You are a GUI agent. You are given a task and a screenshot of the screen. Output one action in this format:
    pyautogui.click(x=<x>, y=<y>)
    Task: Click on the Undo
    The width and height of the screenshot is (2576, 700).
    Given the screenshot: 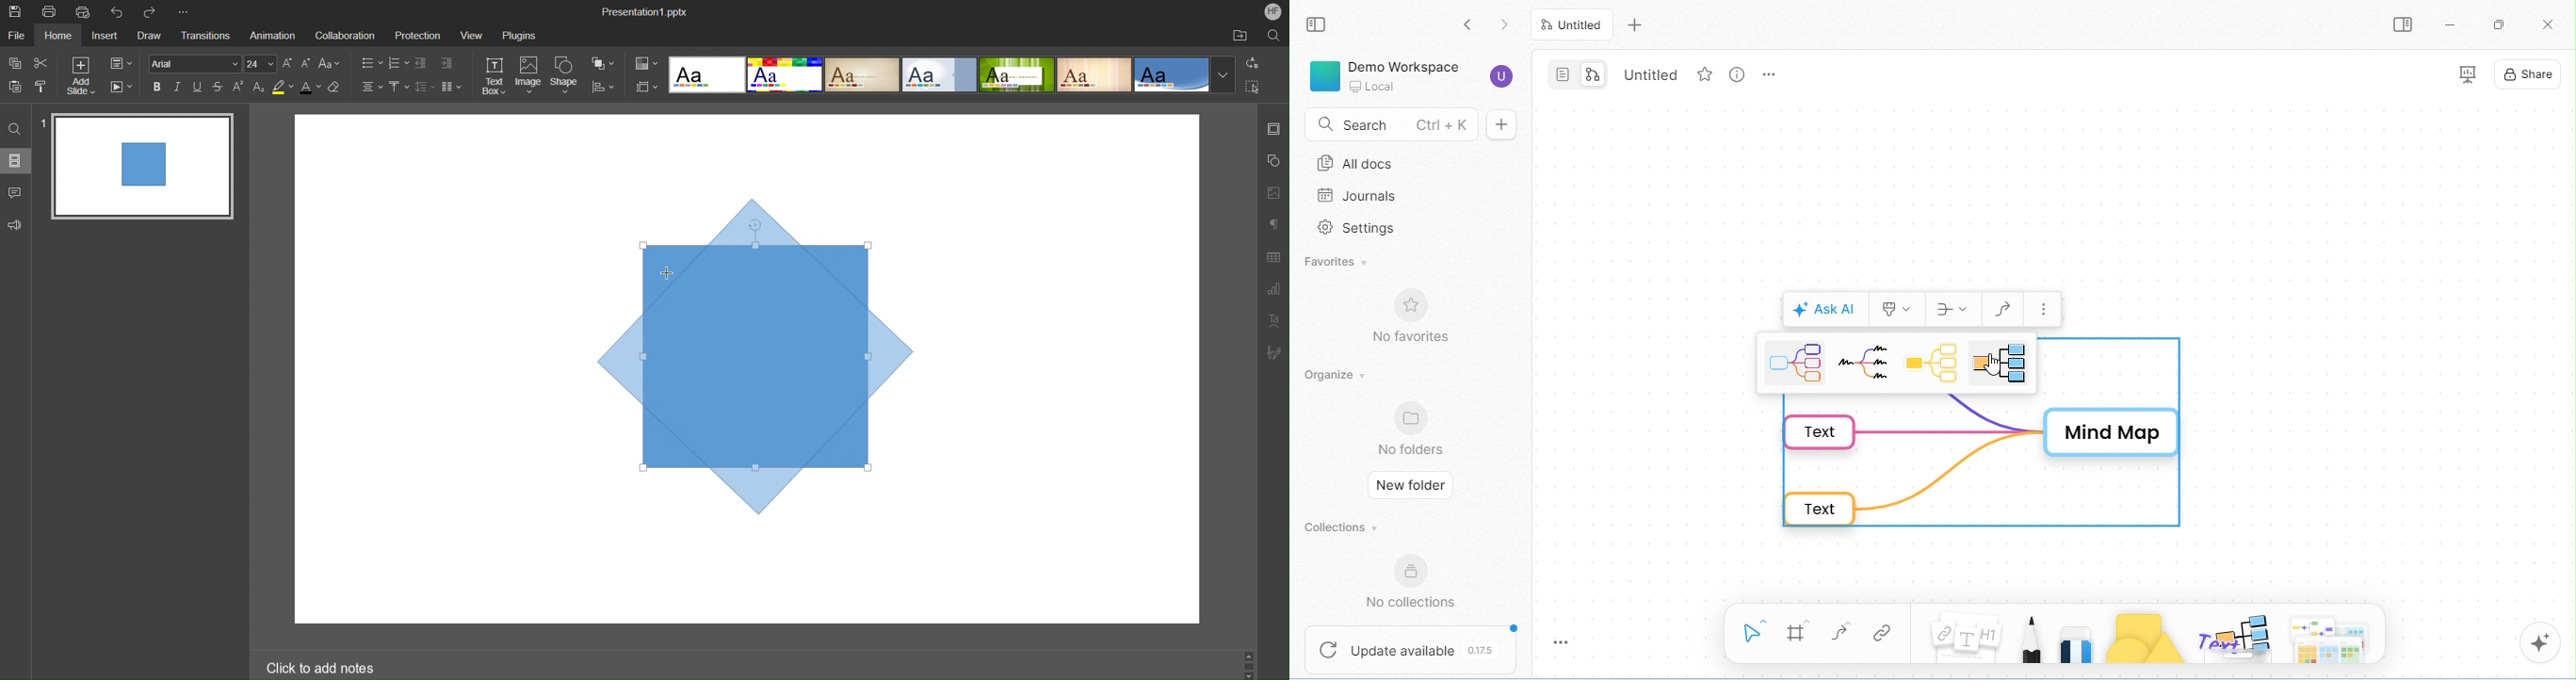 What is the action you would take?
    pyautogui.click(x=116, y=9)
    